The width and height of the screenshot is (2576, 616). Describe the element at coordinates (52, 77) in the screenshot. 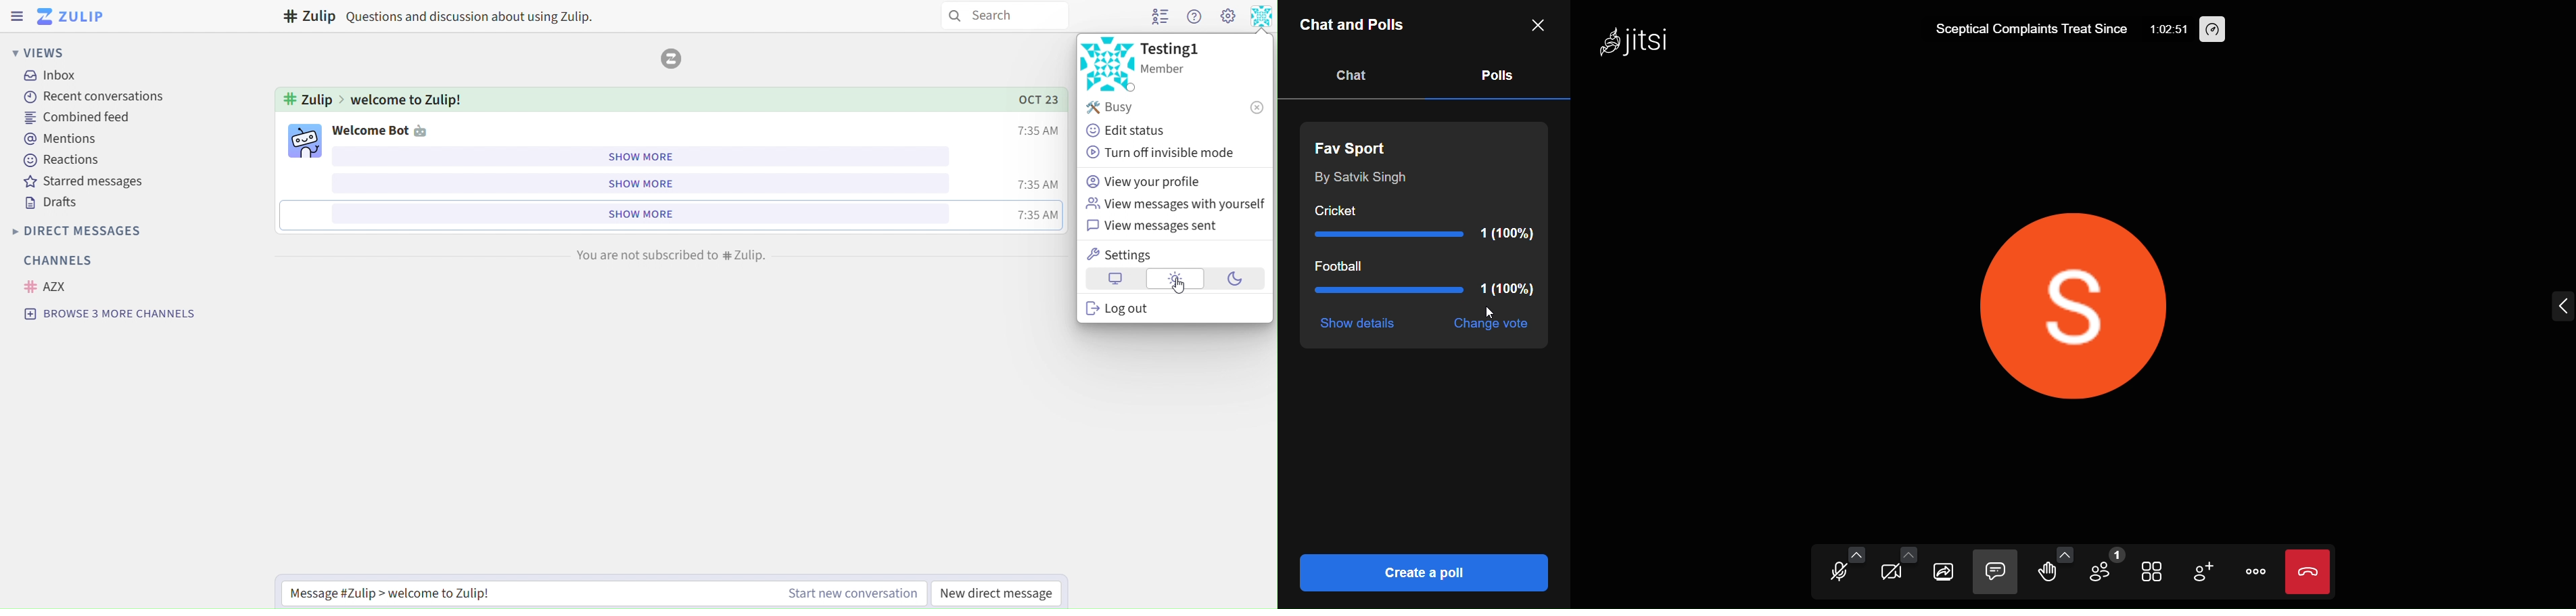

I see `inbox` at that location.